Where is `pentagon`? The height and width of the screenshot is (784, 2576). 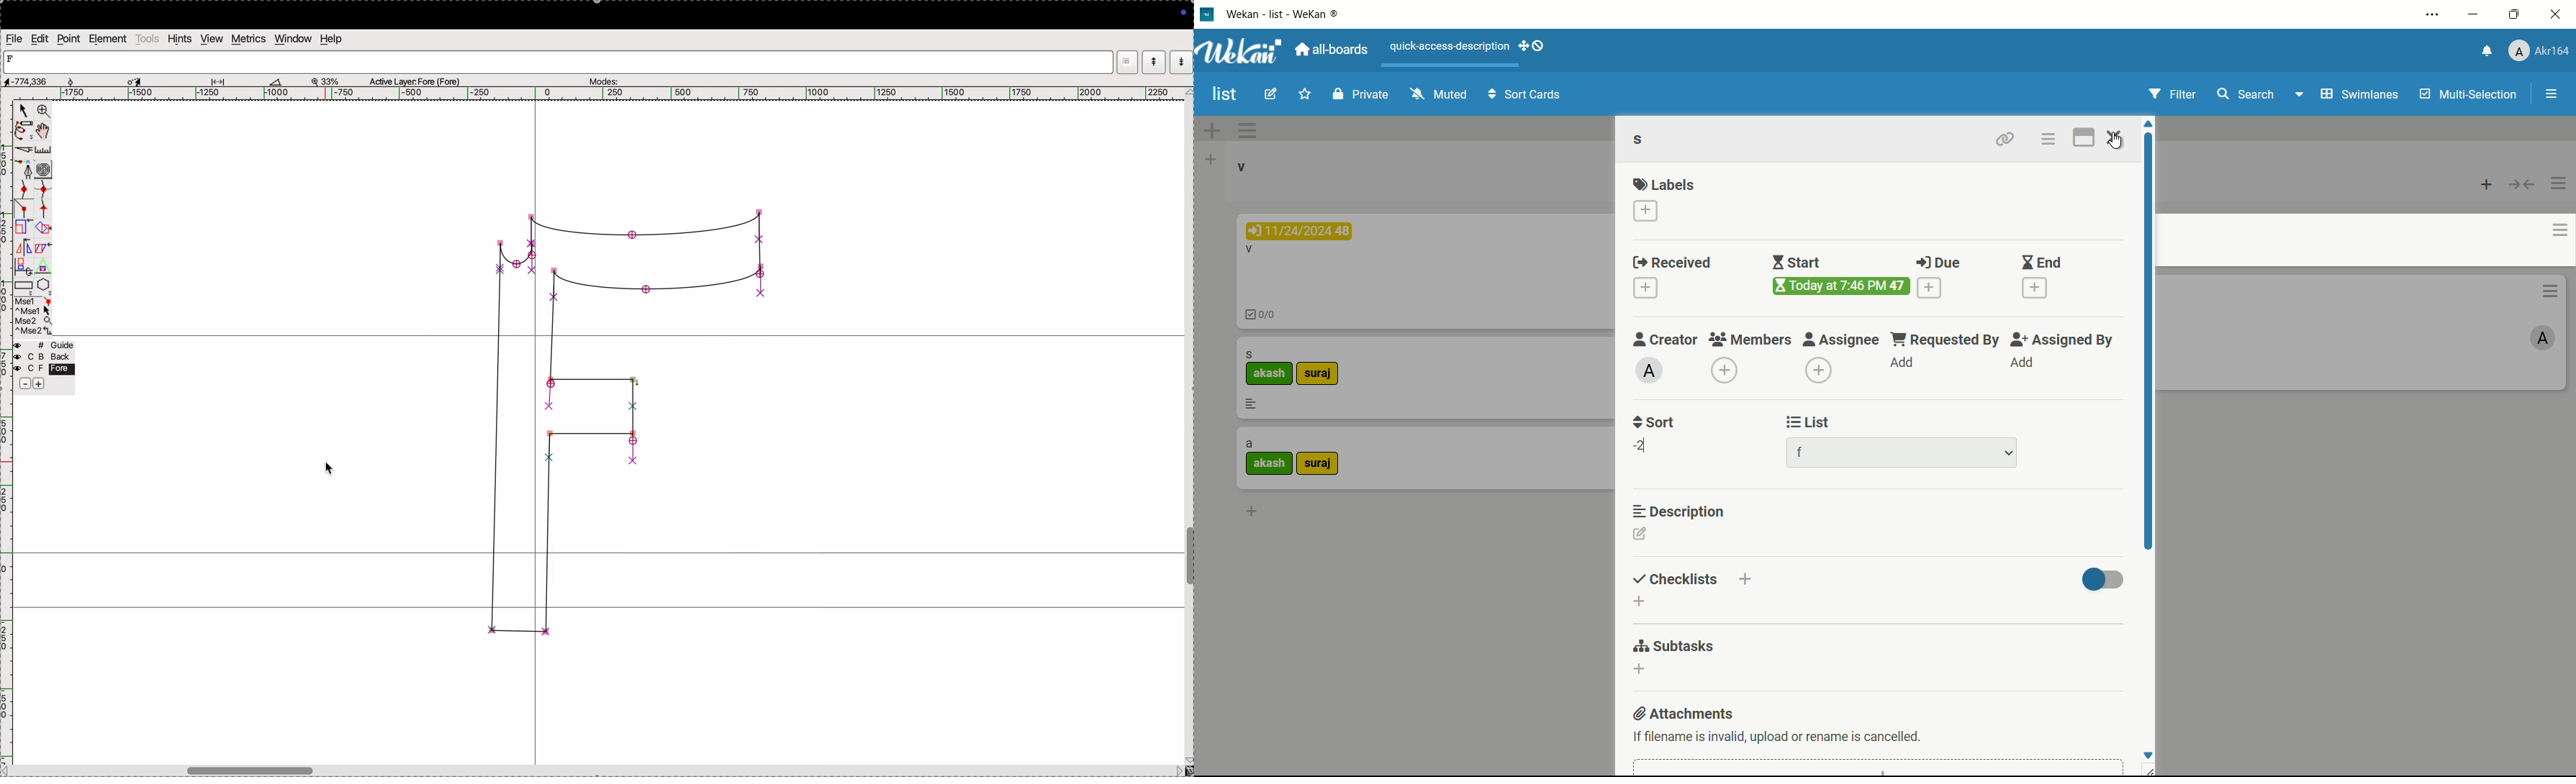 pentagon is located at coordinates (44, 285).